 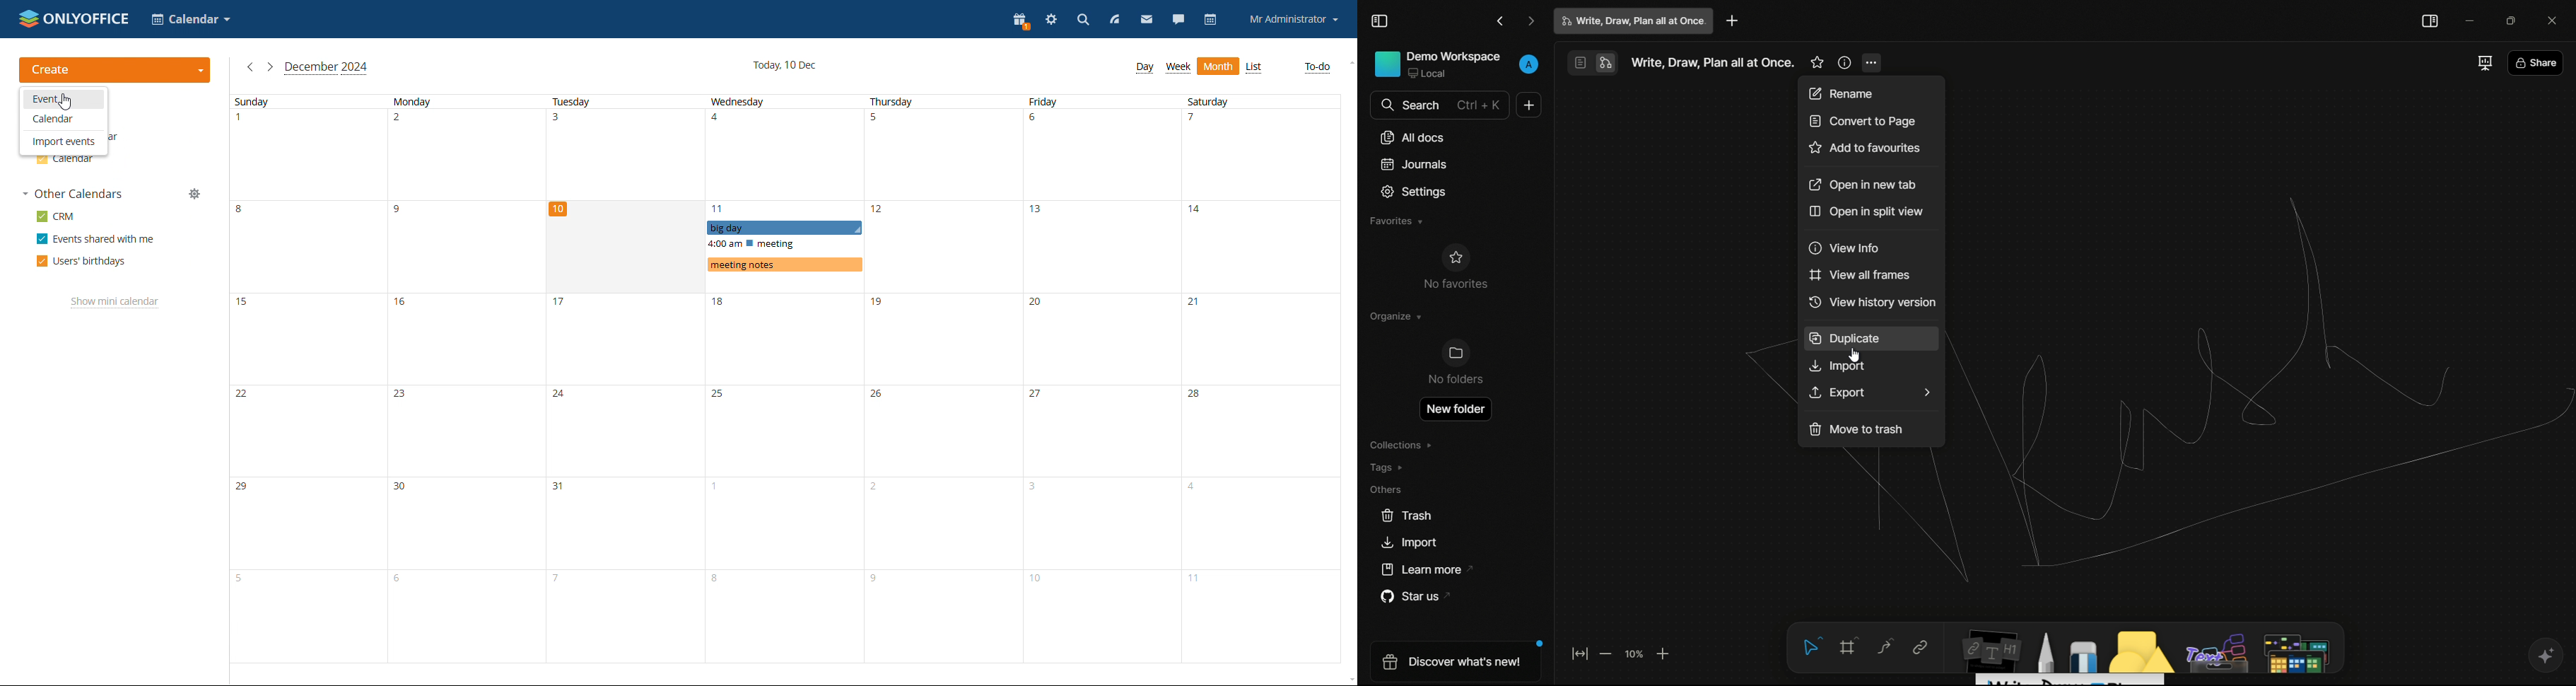 I want to click on month view, so click(x=1219, y=66).